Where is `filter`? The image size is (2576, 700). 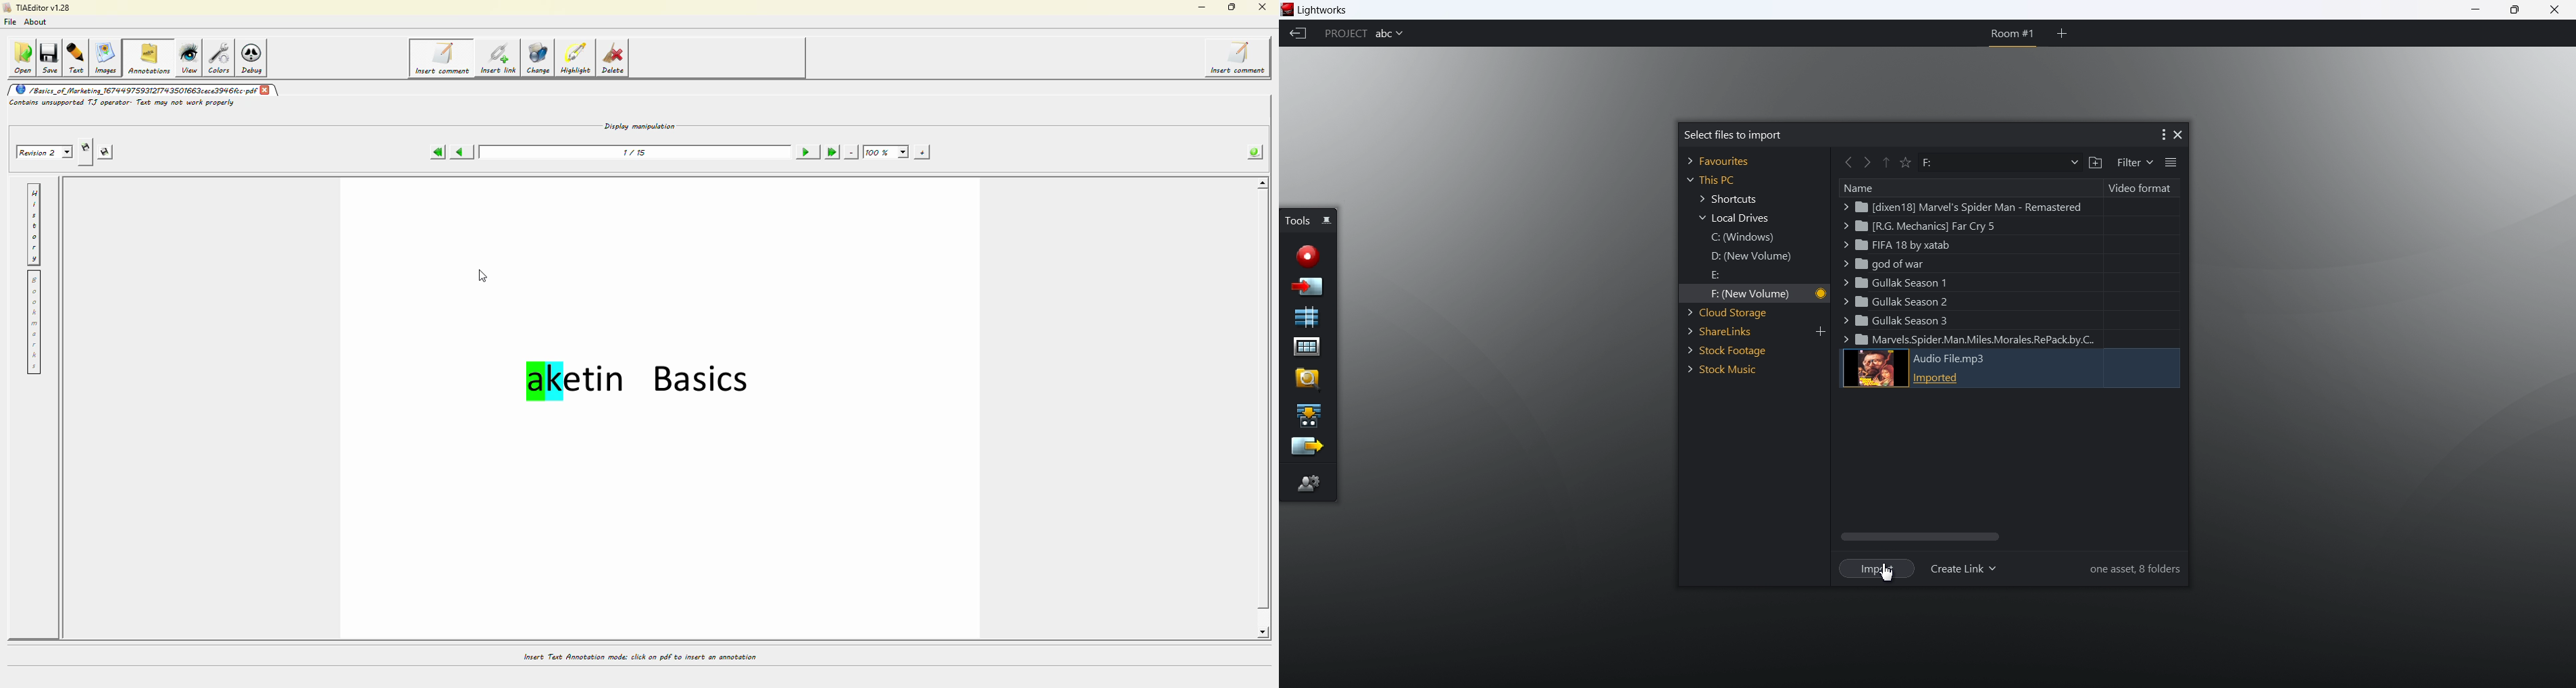 filter is located at coordinates (2135, 162).